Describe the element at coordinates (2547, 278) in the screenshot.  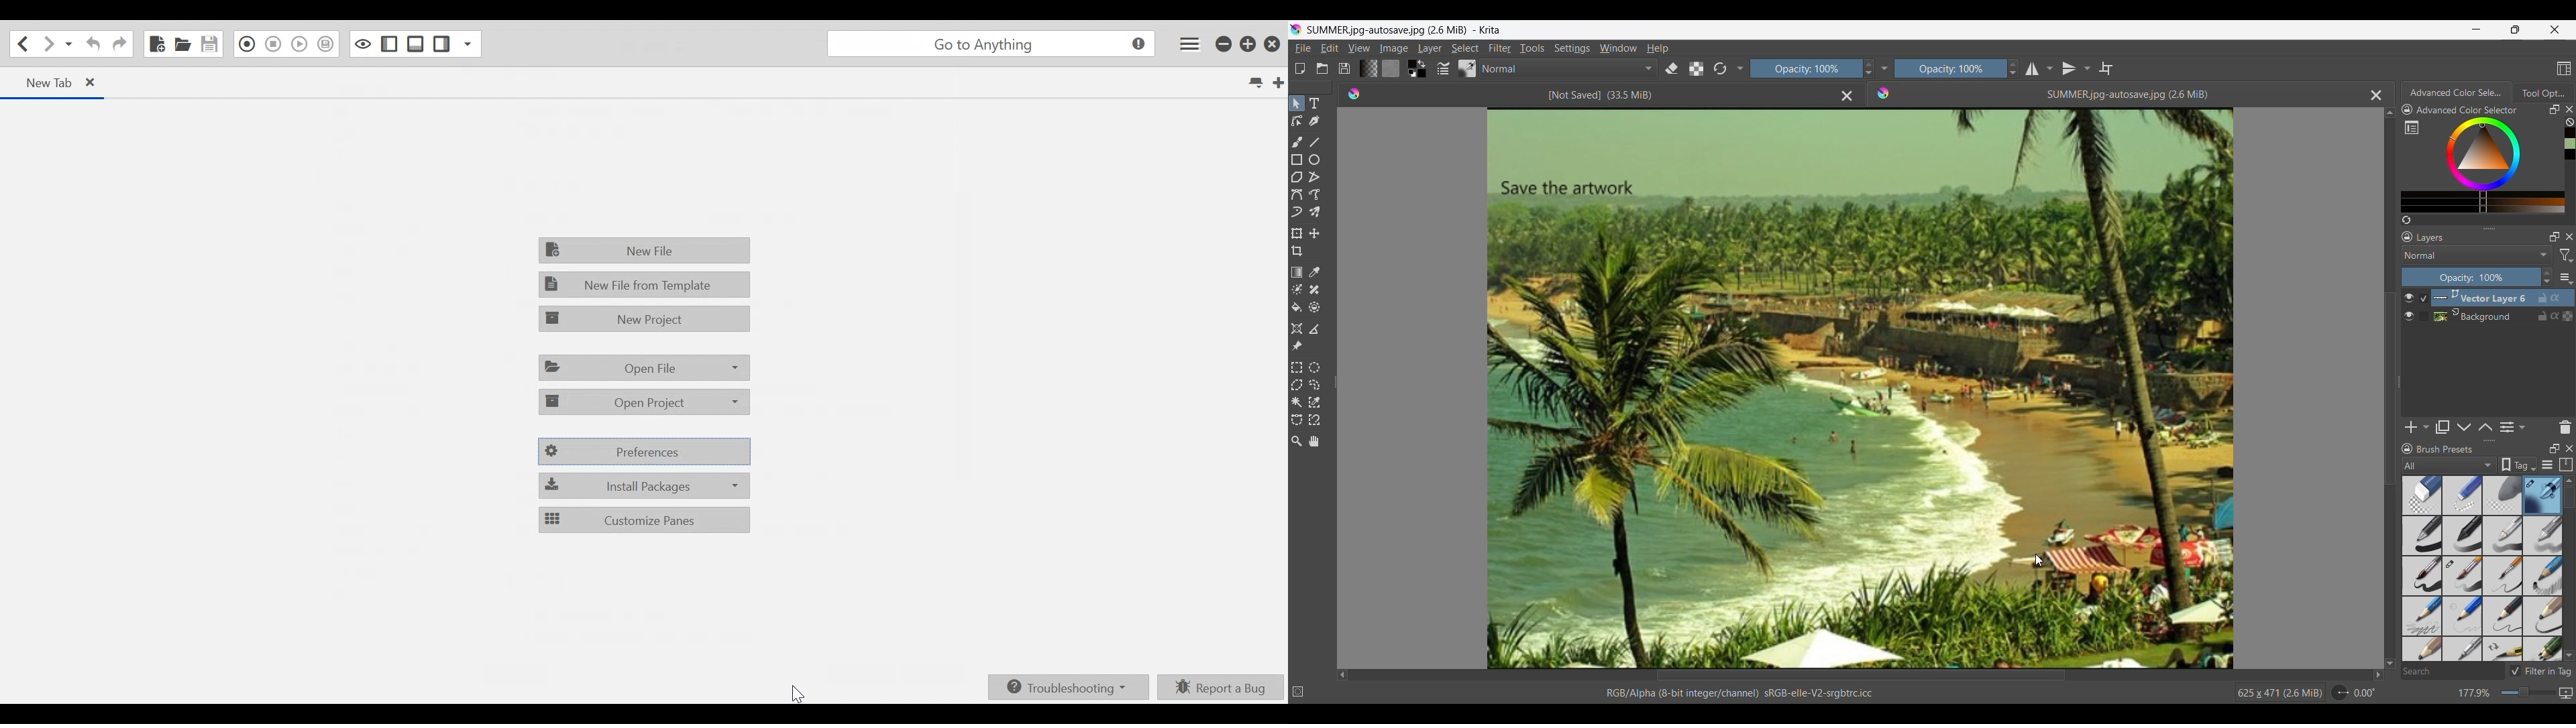
I see `Increase/Decrease opacity` at that location.